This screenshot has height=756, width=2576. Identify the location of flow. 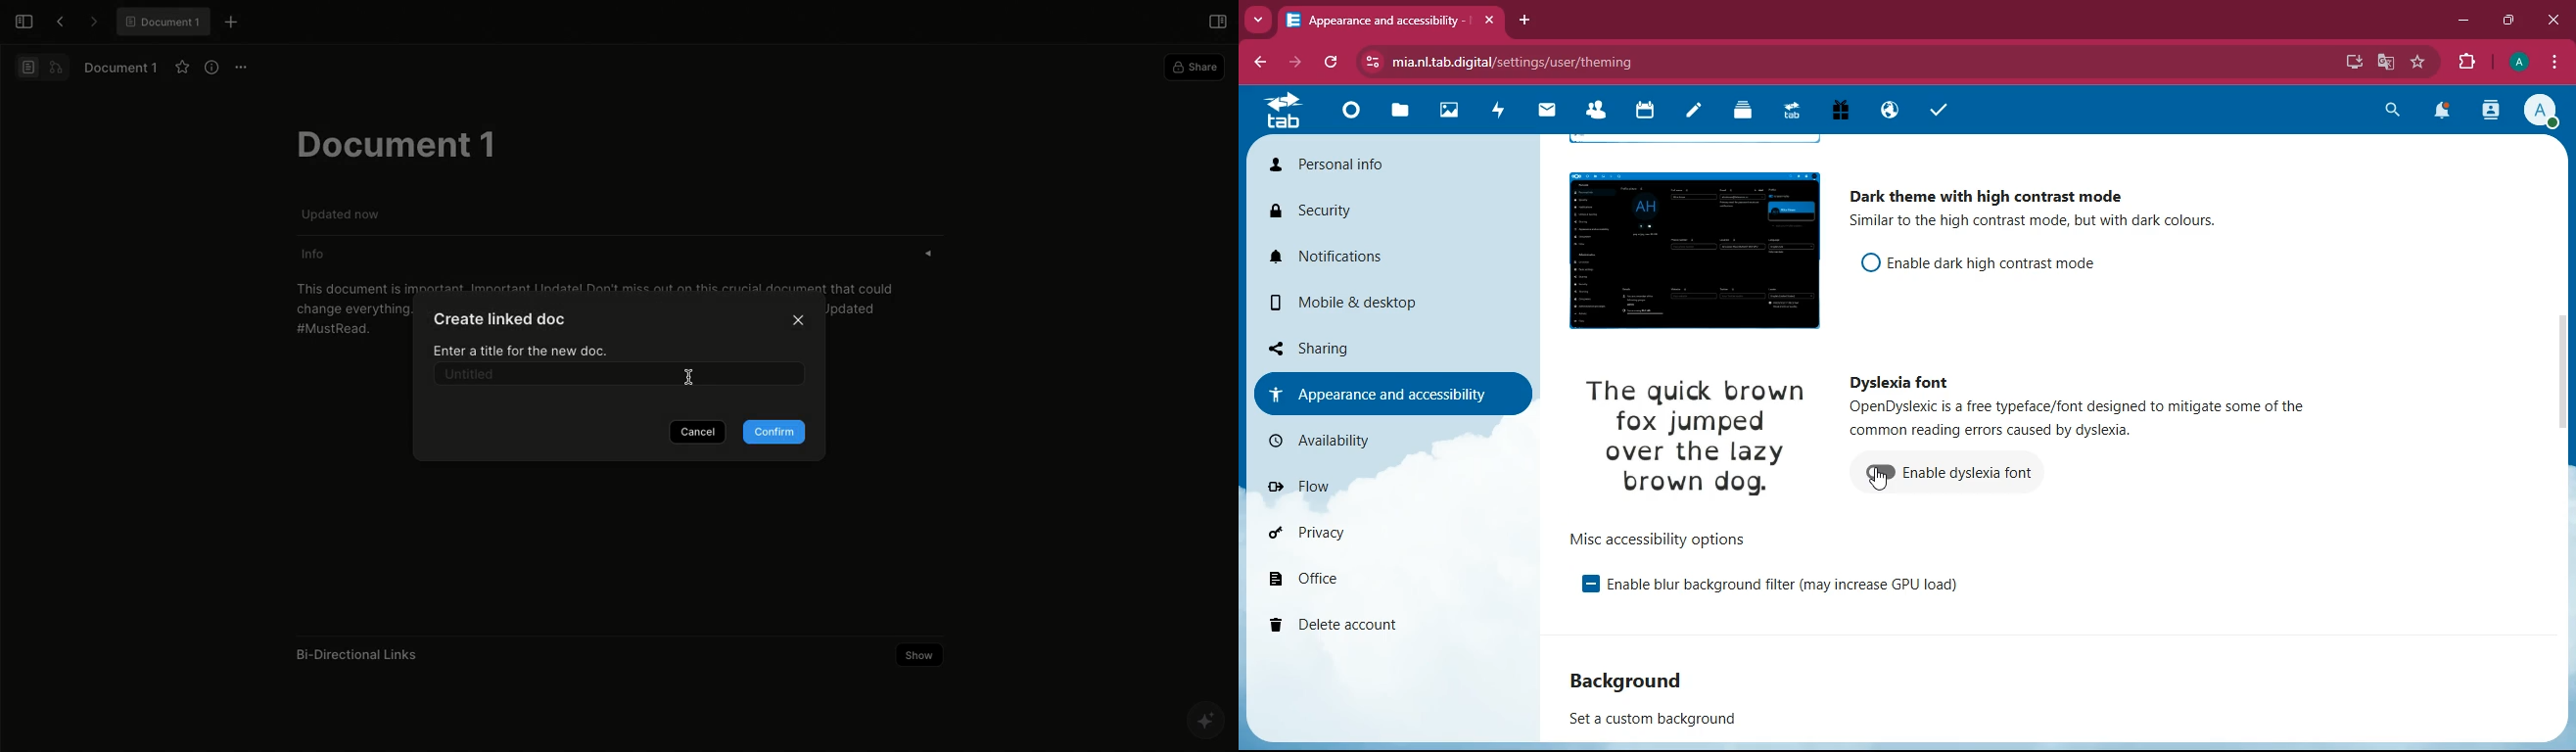
(1378, 492).